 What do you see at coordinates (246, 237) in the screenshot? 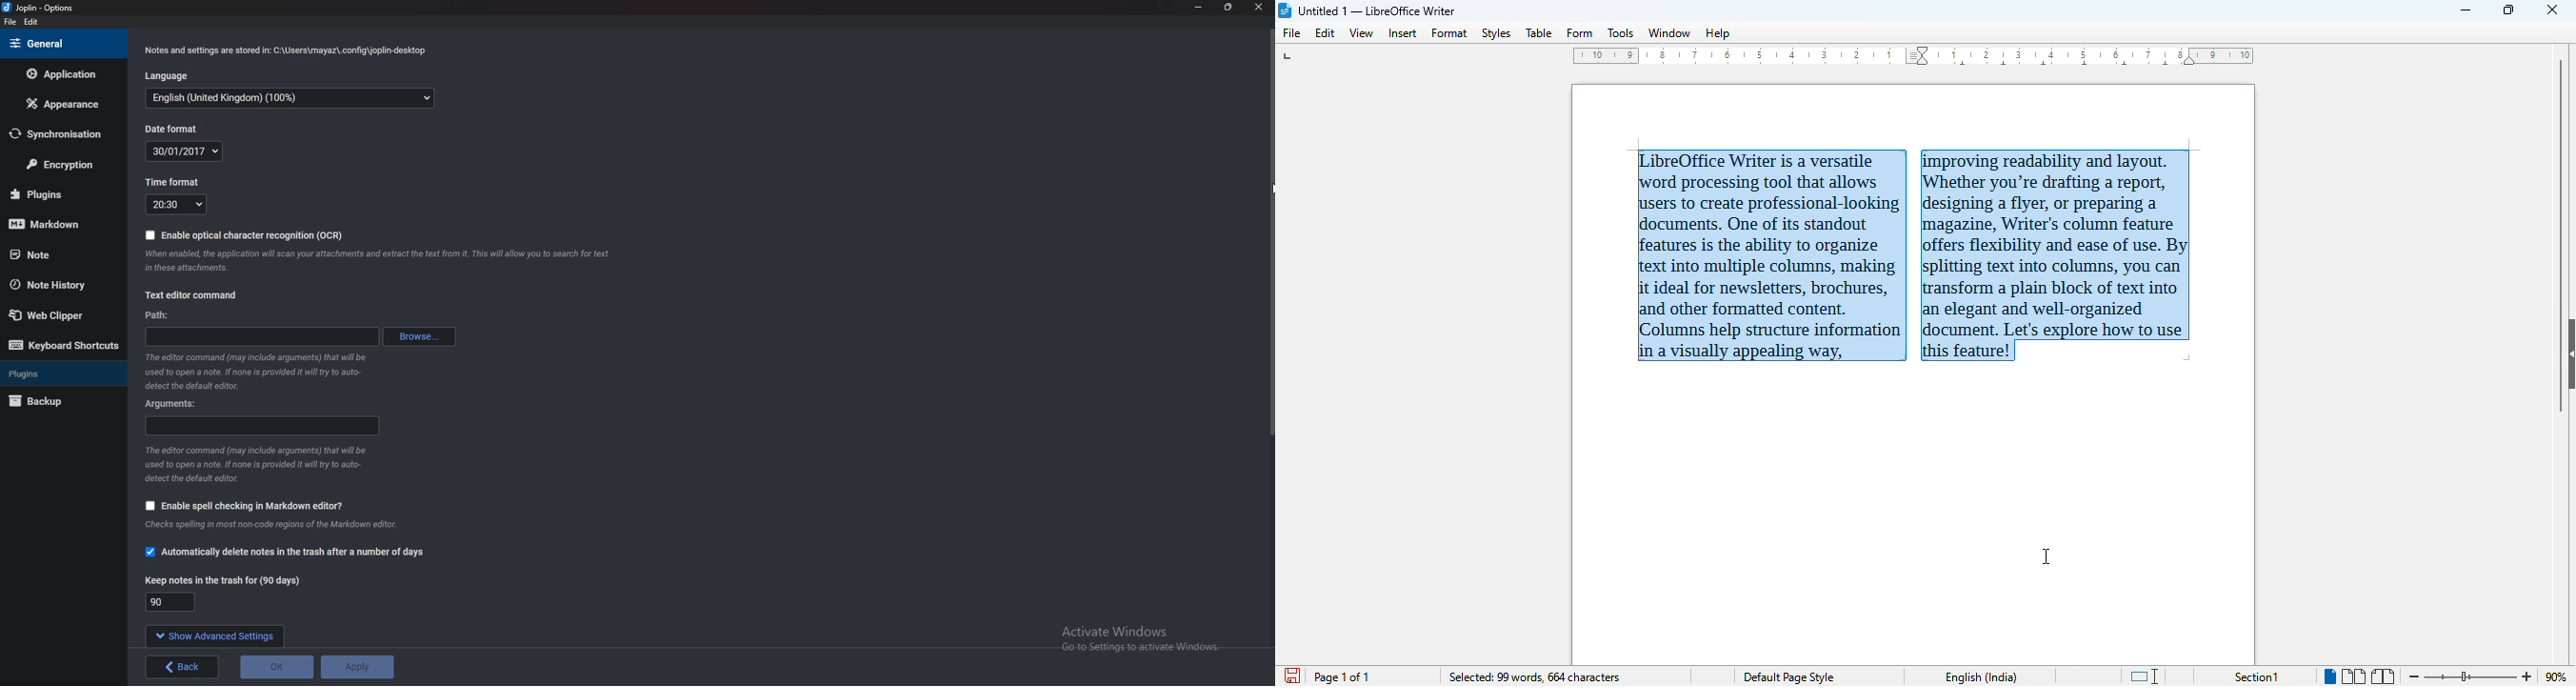
I see `Enable O C R` at bounding box center [246, 237].